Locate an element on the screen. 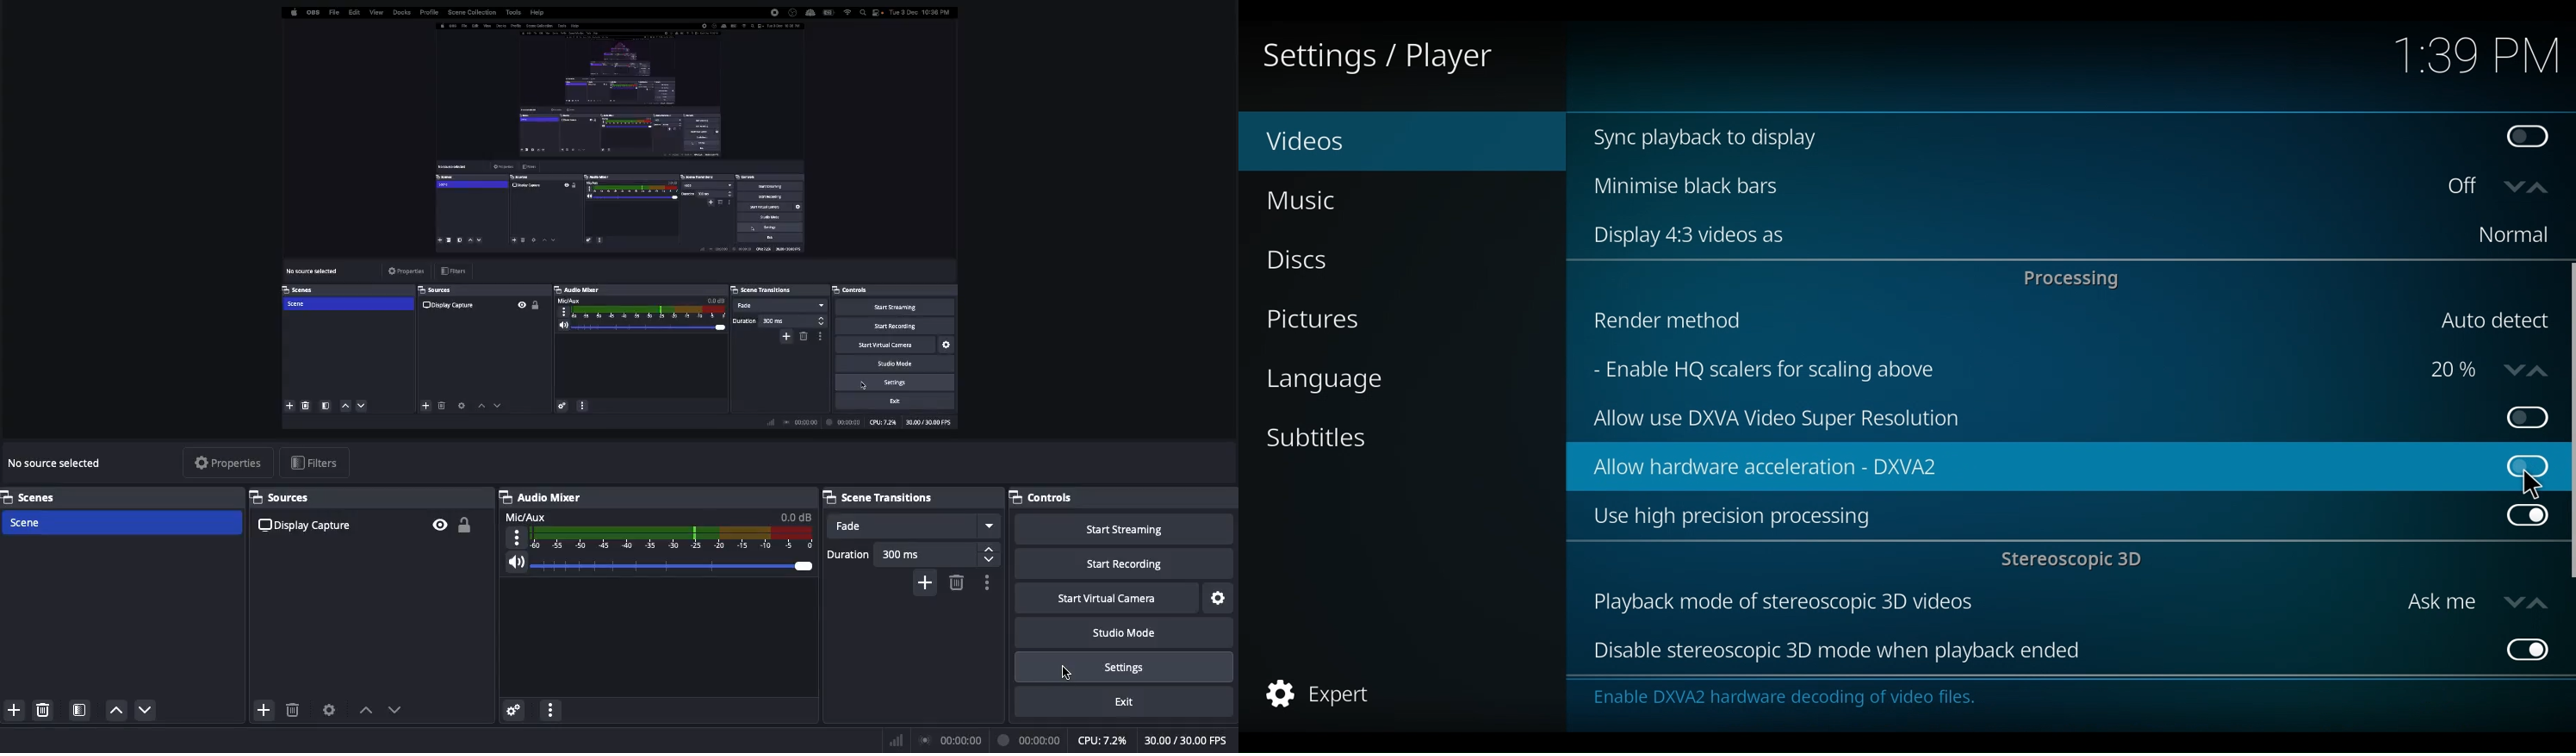 The width and height of the screenshot is (2576, 756). Processing is located at coordinates (2076, 278).